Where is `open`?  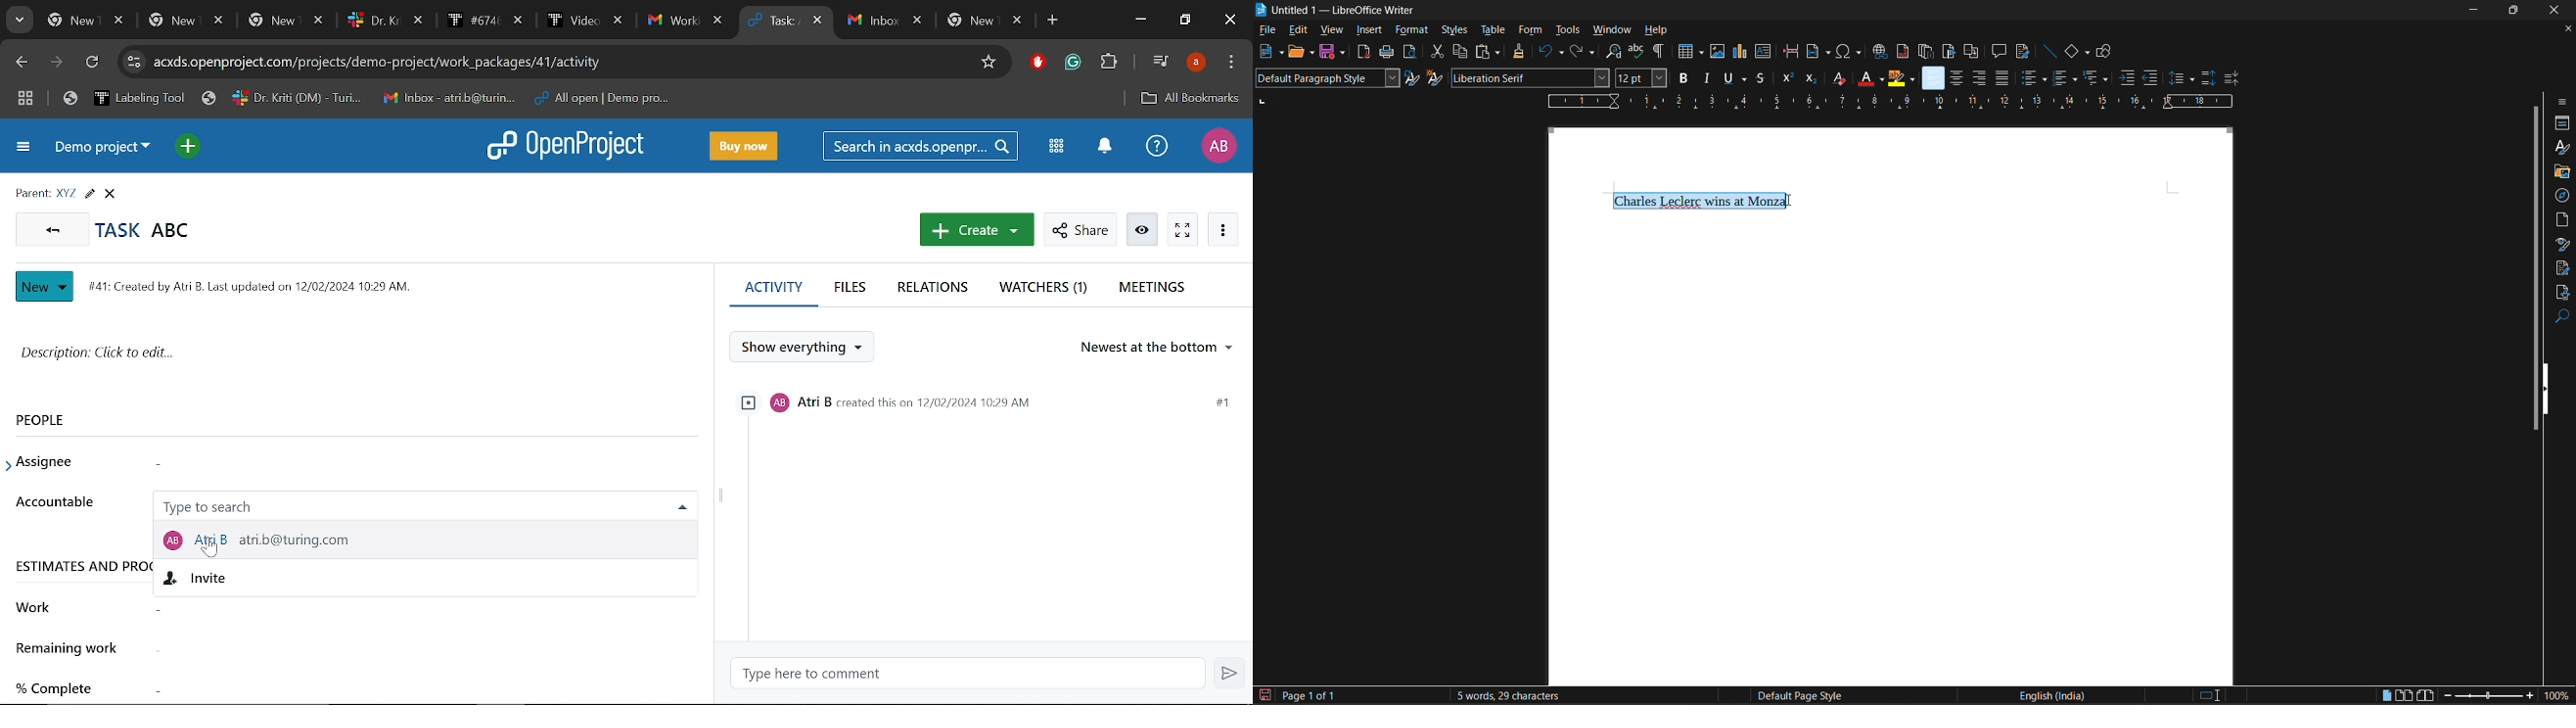
open is located at coordinates (1304, 53).